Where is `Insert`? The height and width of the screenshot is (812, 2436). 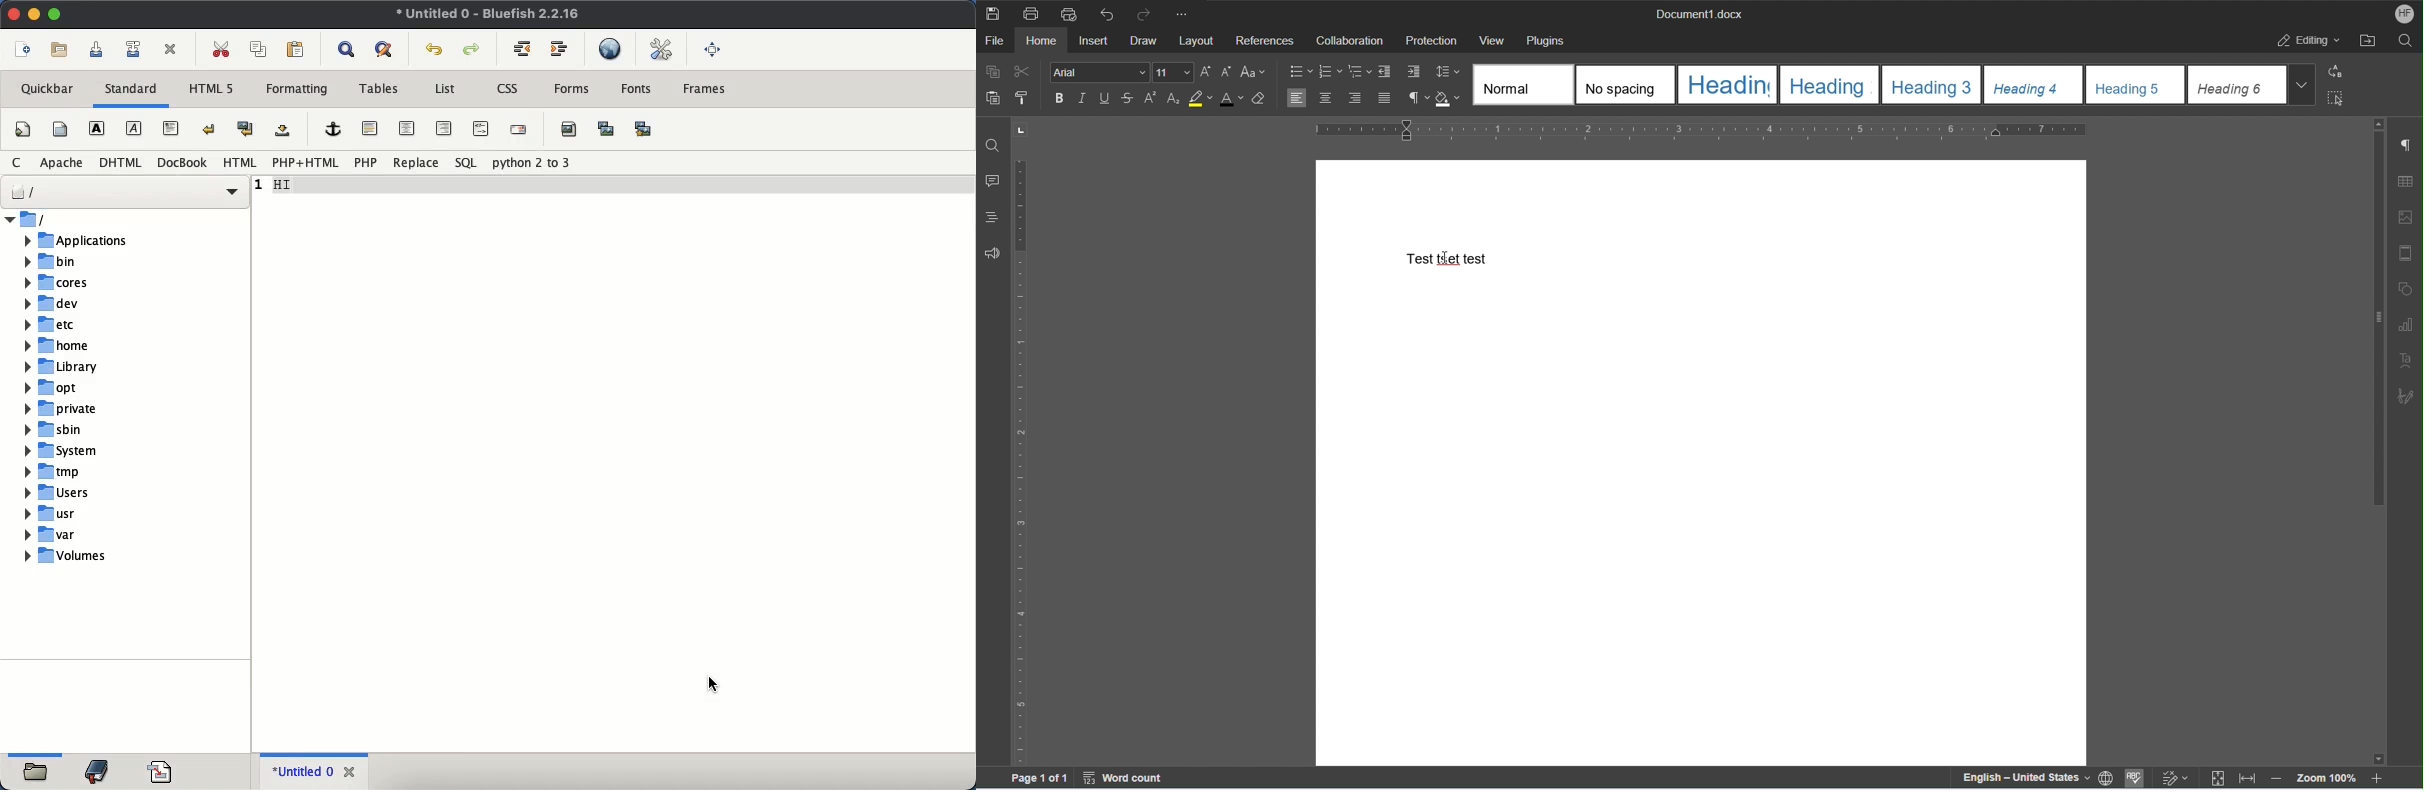 Insert is located at coordinates (1095, 40).